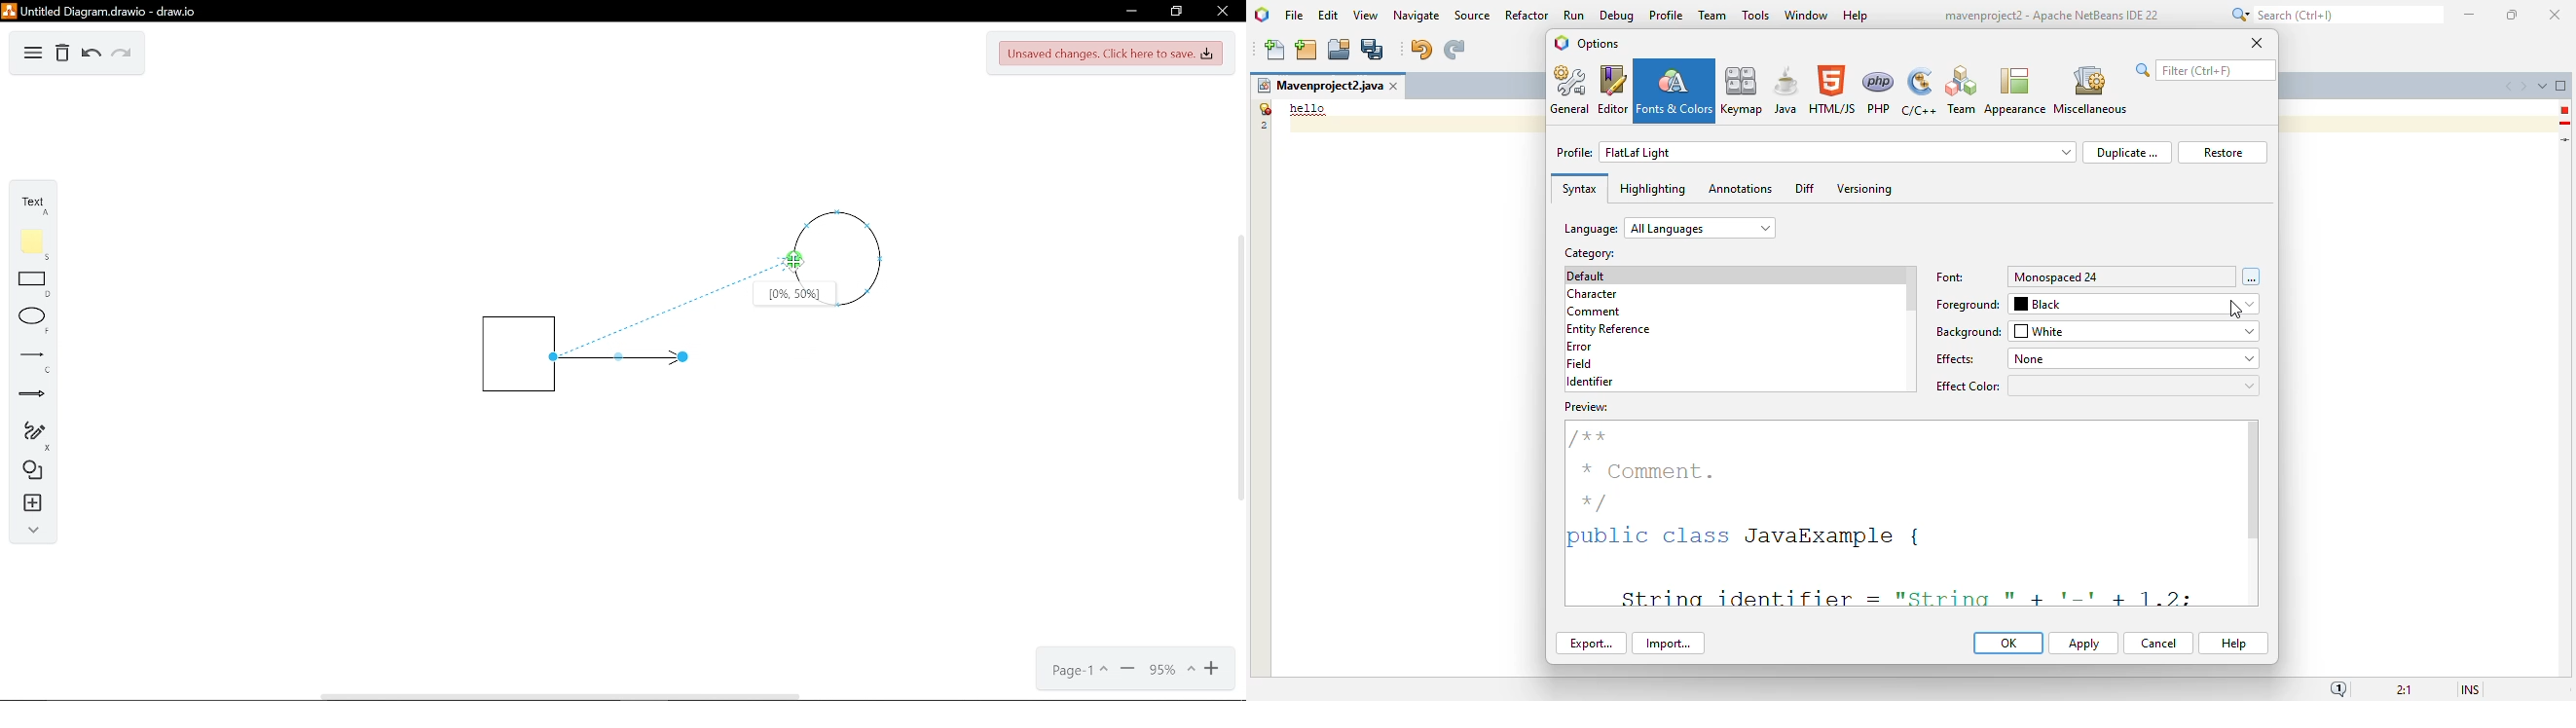 The width and height of the screenshot is (2576, 728). What do you see at coordinates (792, 260) in the screenshot?
I see `Cursor ` at bounding box center [792, 260].